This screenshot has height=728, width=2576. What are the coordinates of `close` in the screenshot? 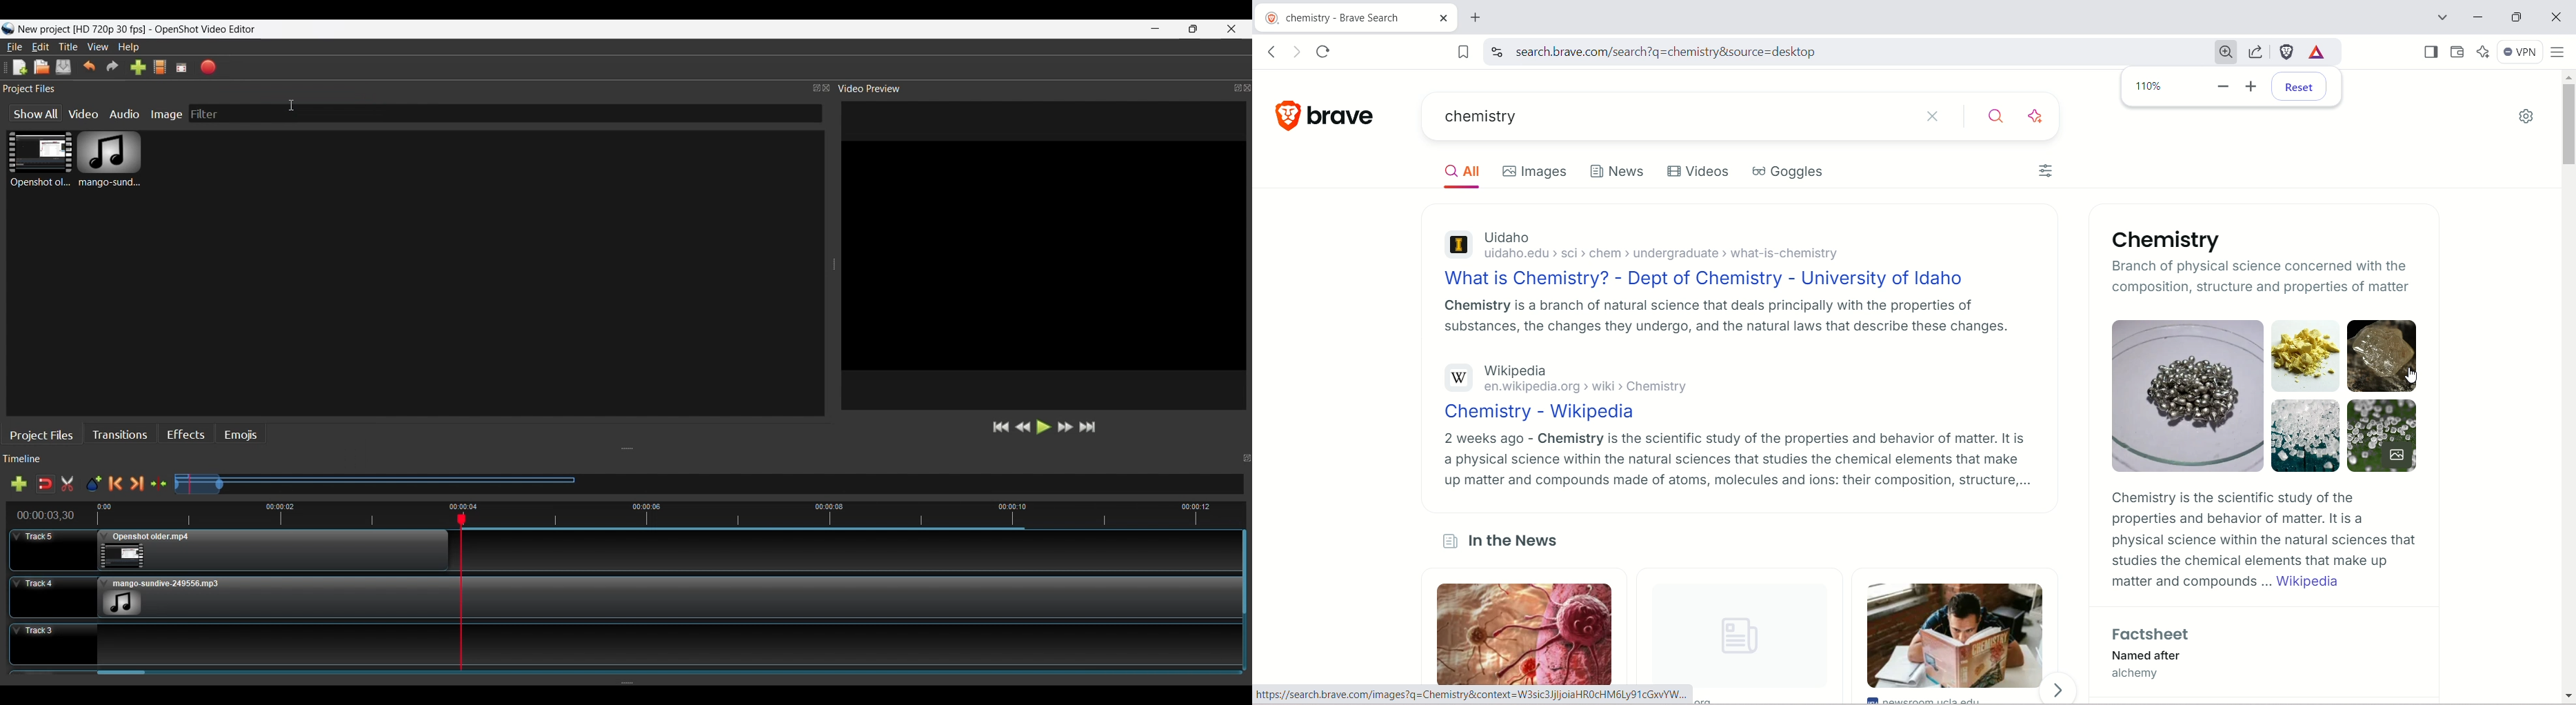 It's located at (2559, 17).